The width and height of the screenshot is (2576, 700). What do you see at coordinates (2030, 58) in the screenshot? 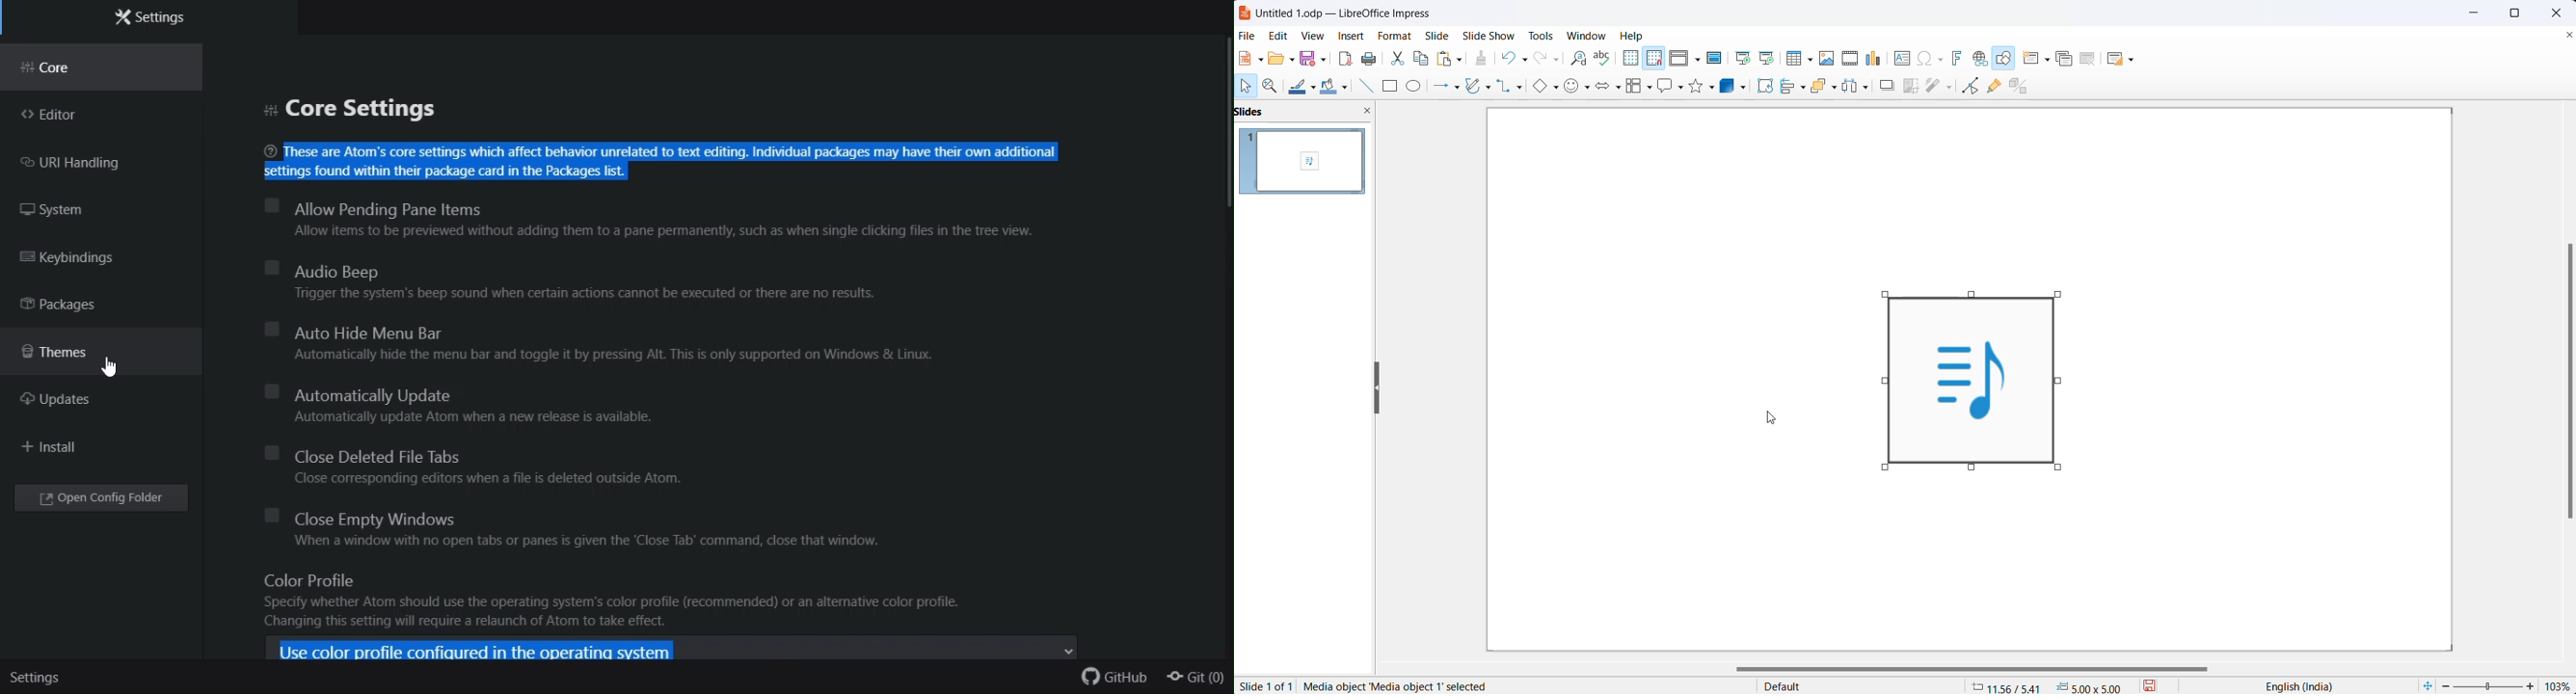
I see `new slide` at bounding box center [2030, 58].